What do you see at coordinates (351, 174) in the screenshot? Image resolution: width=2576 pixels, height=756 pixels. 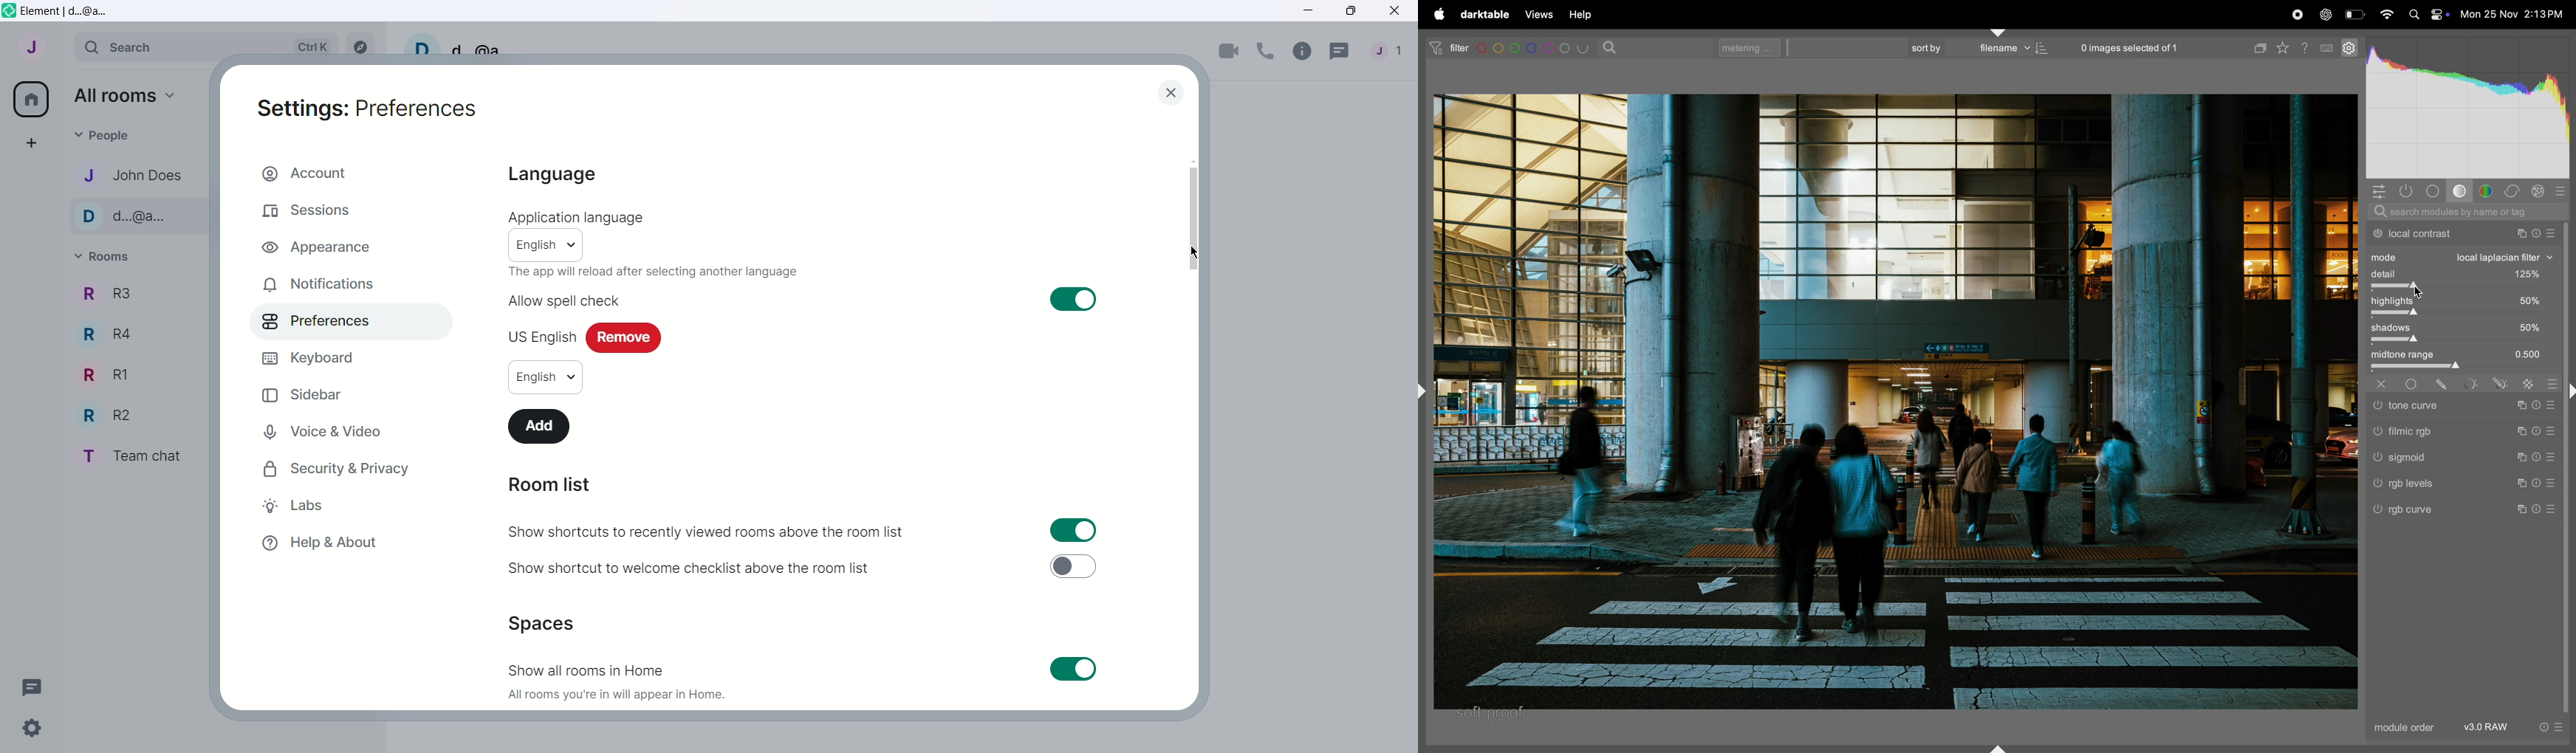 I see `Account ` at bounding box center [351, 174].